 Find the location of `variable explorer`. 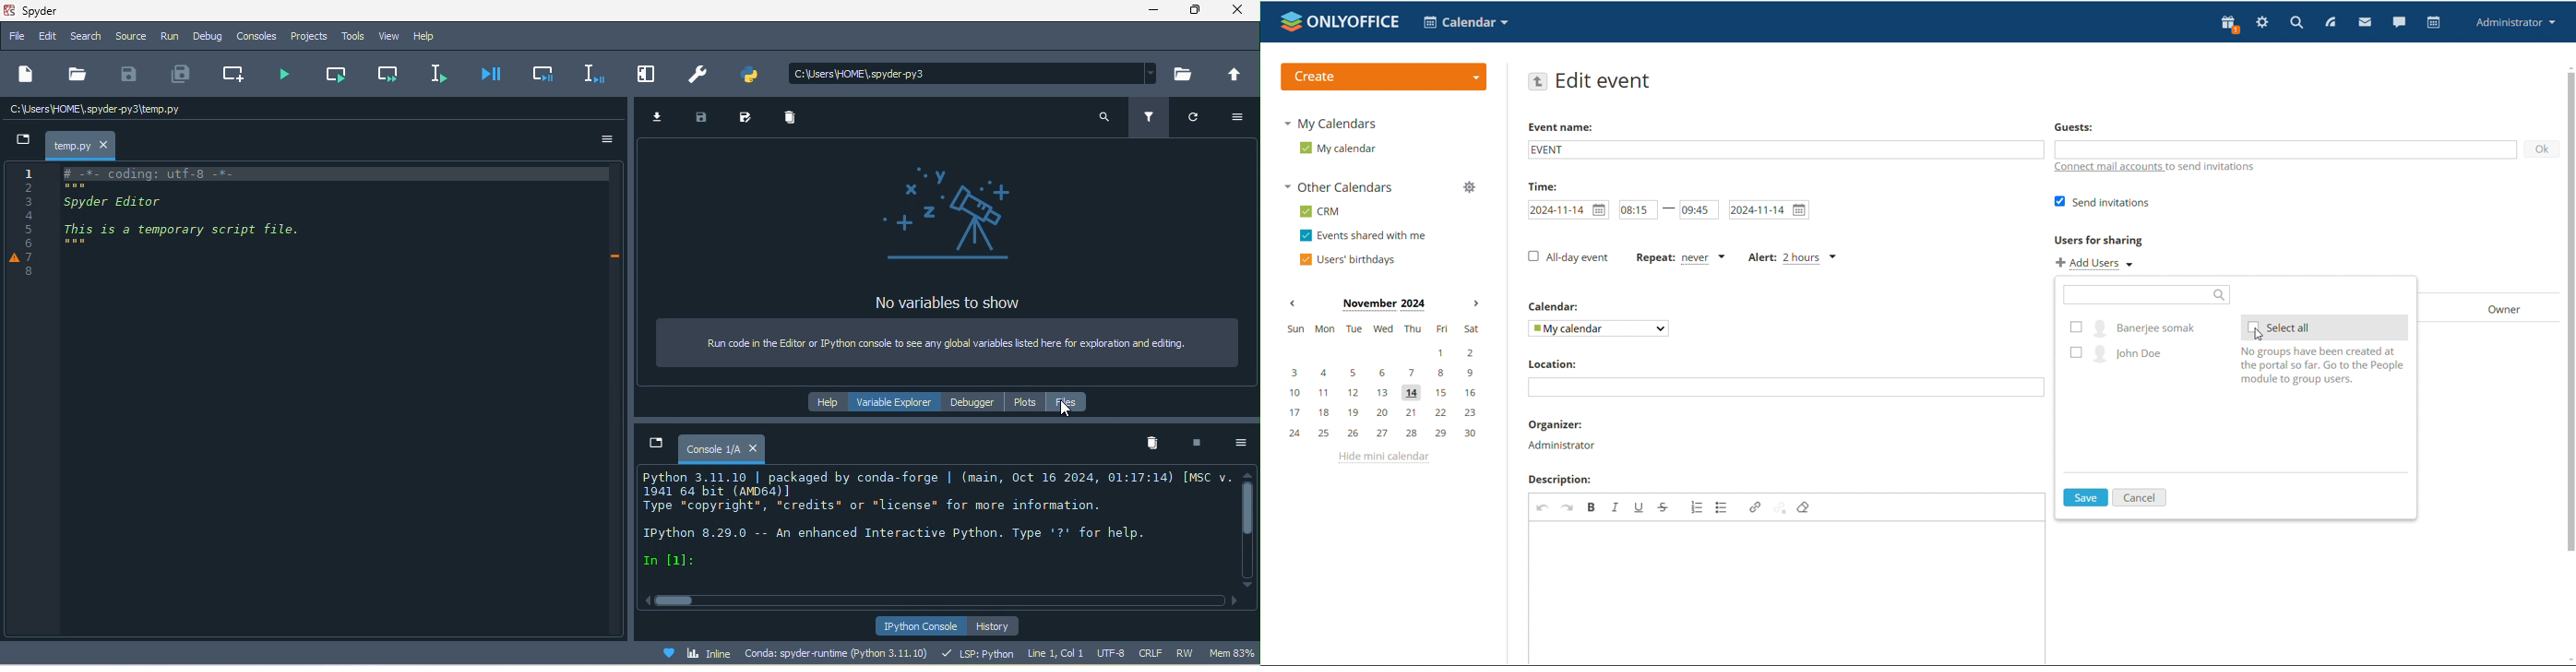

variable explorer is located at coordinates (900, 400).